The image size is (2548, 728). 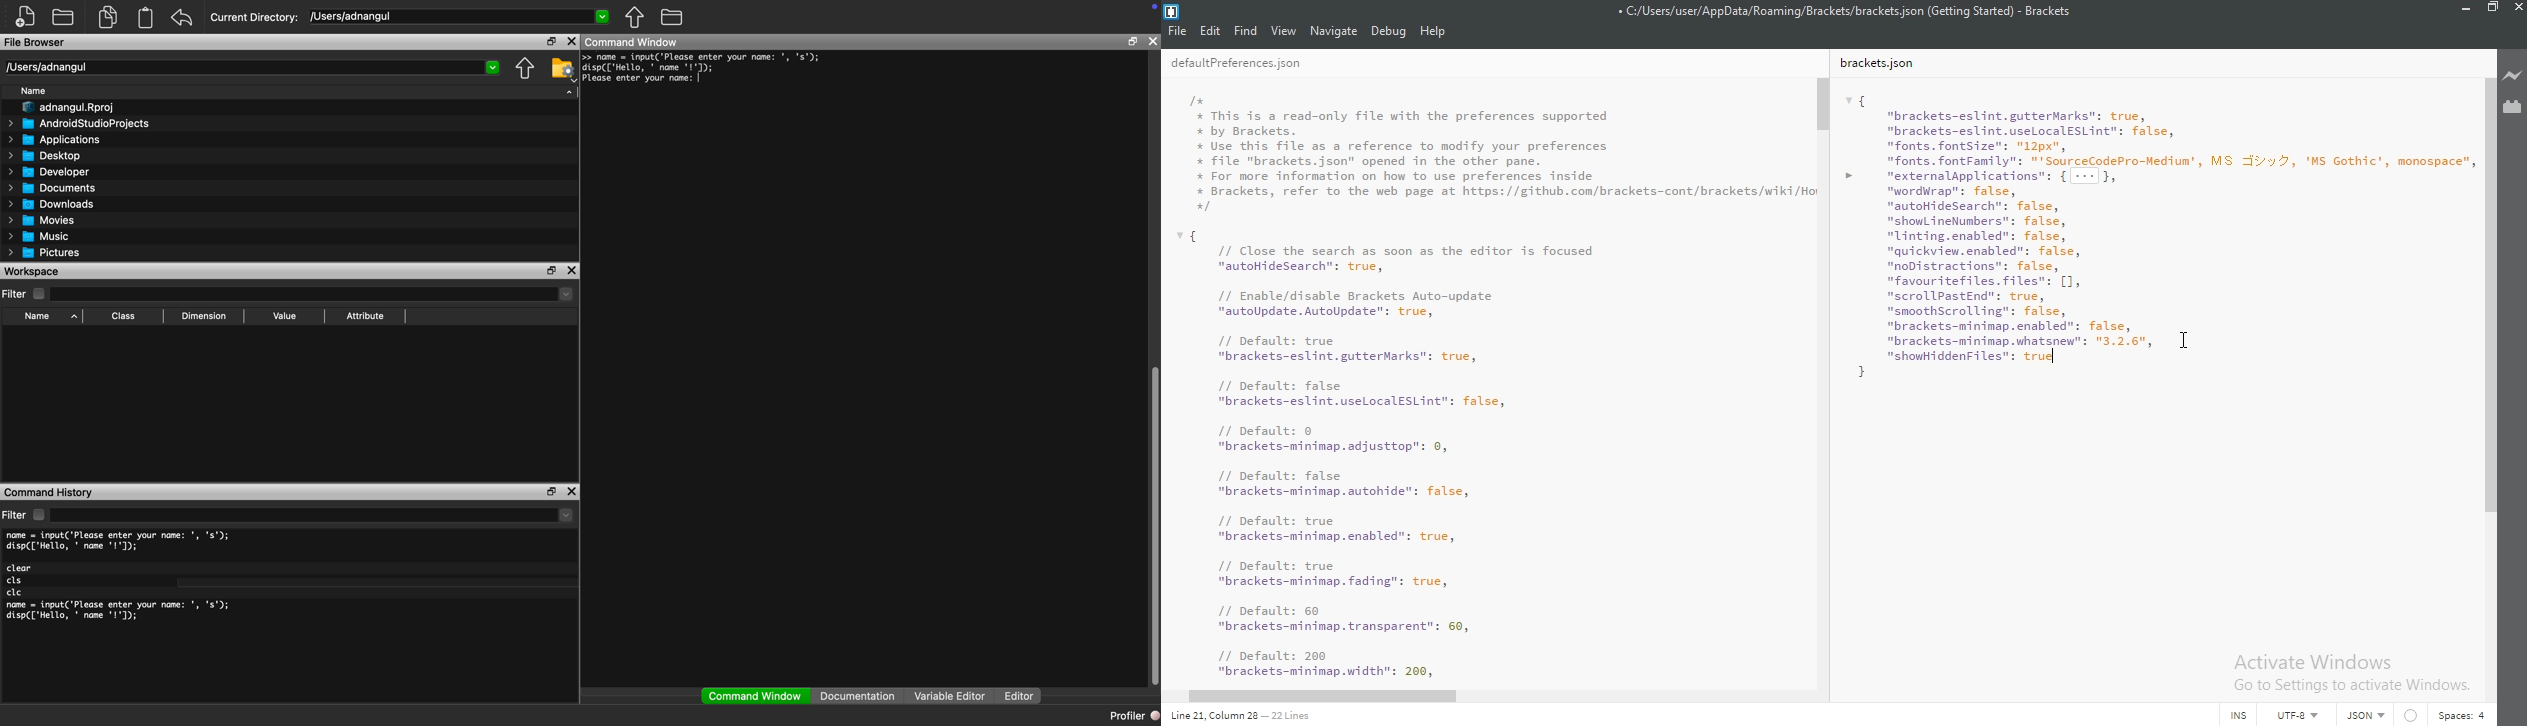 I want to click on brackets.json, so click(x=1883, y=64).